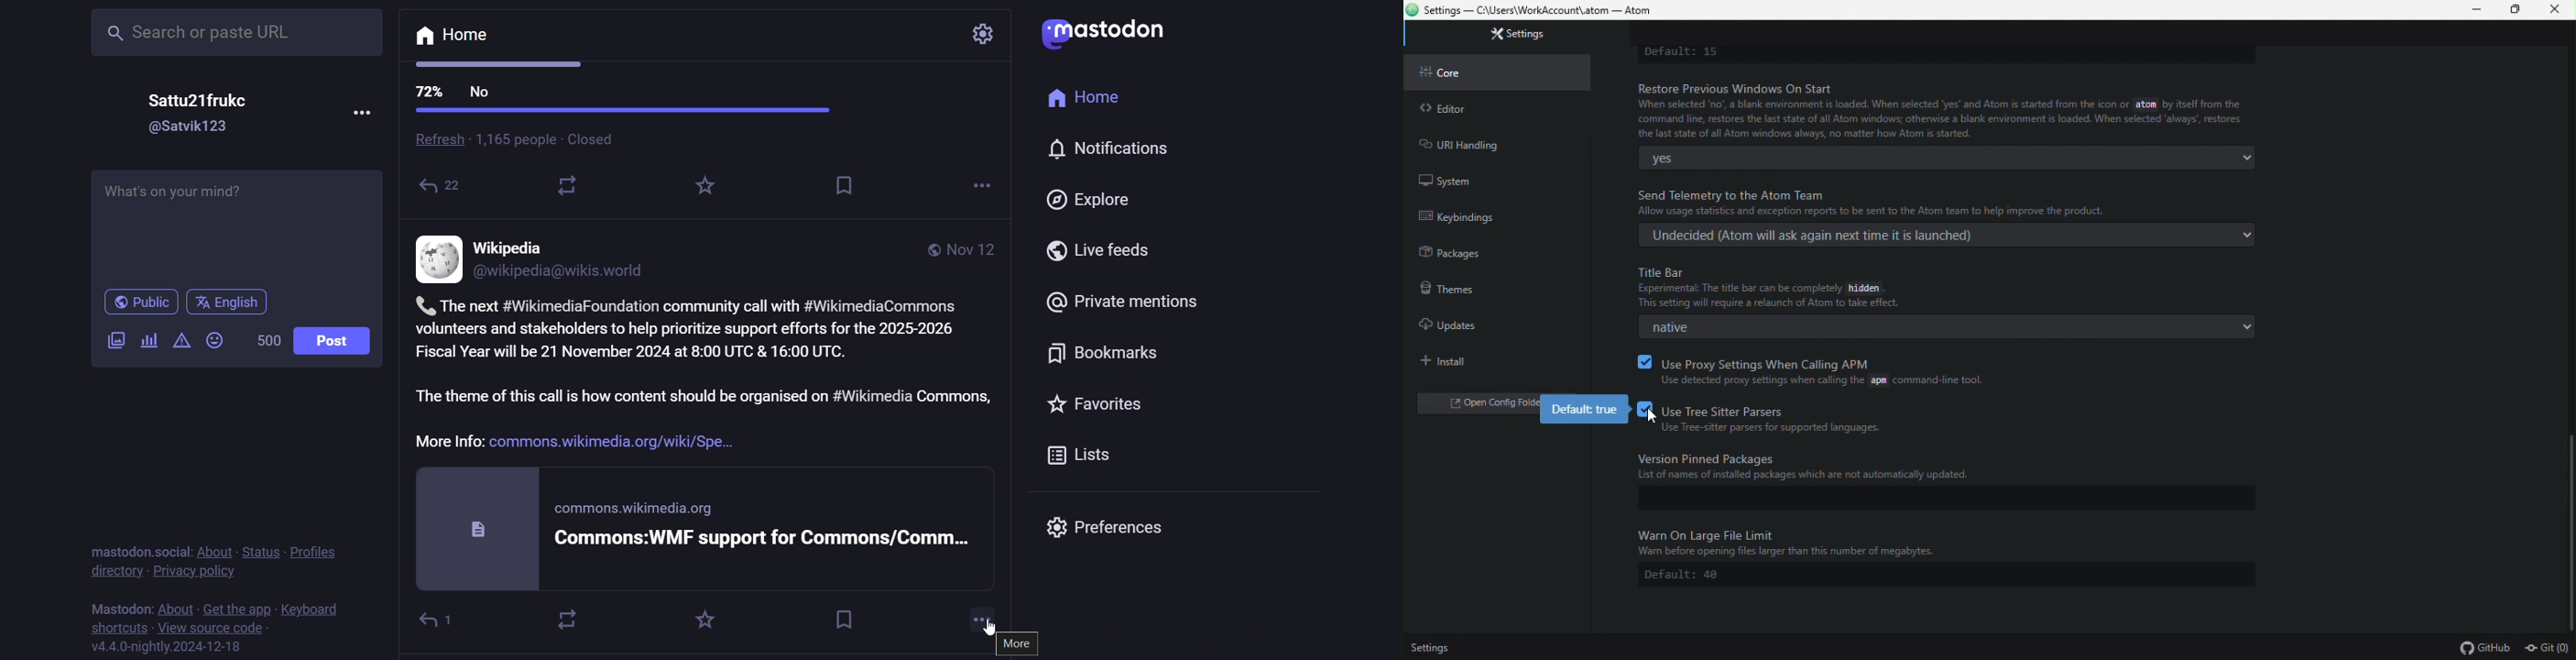  What do you see at coordinates (198, 571) in the screenshot?
I see `privacy policy` at bounding box center [198, 571].